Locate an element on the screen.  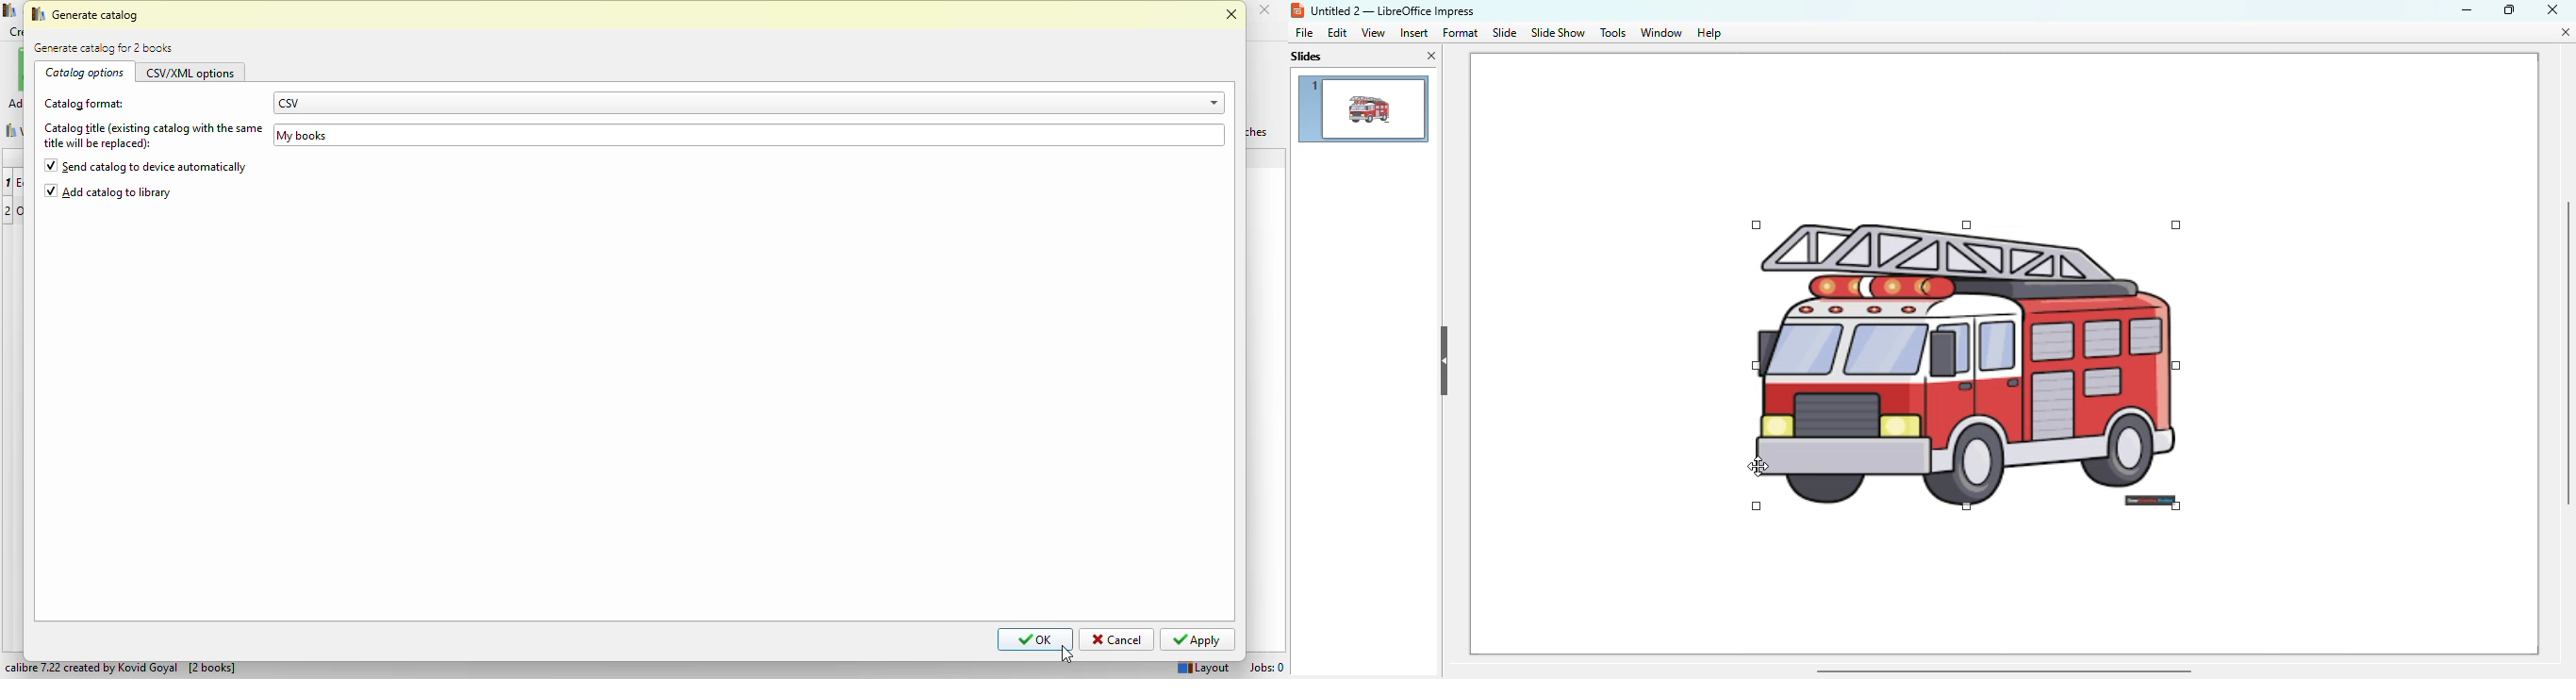
CSV is located at coordinates (747, 103).